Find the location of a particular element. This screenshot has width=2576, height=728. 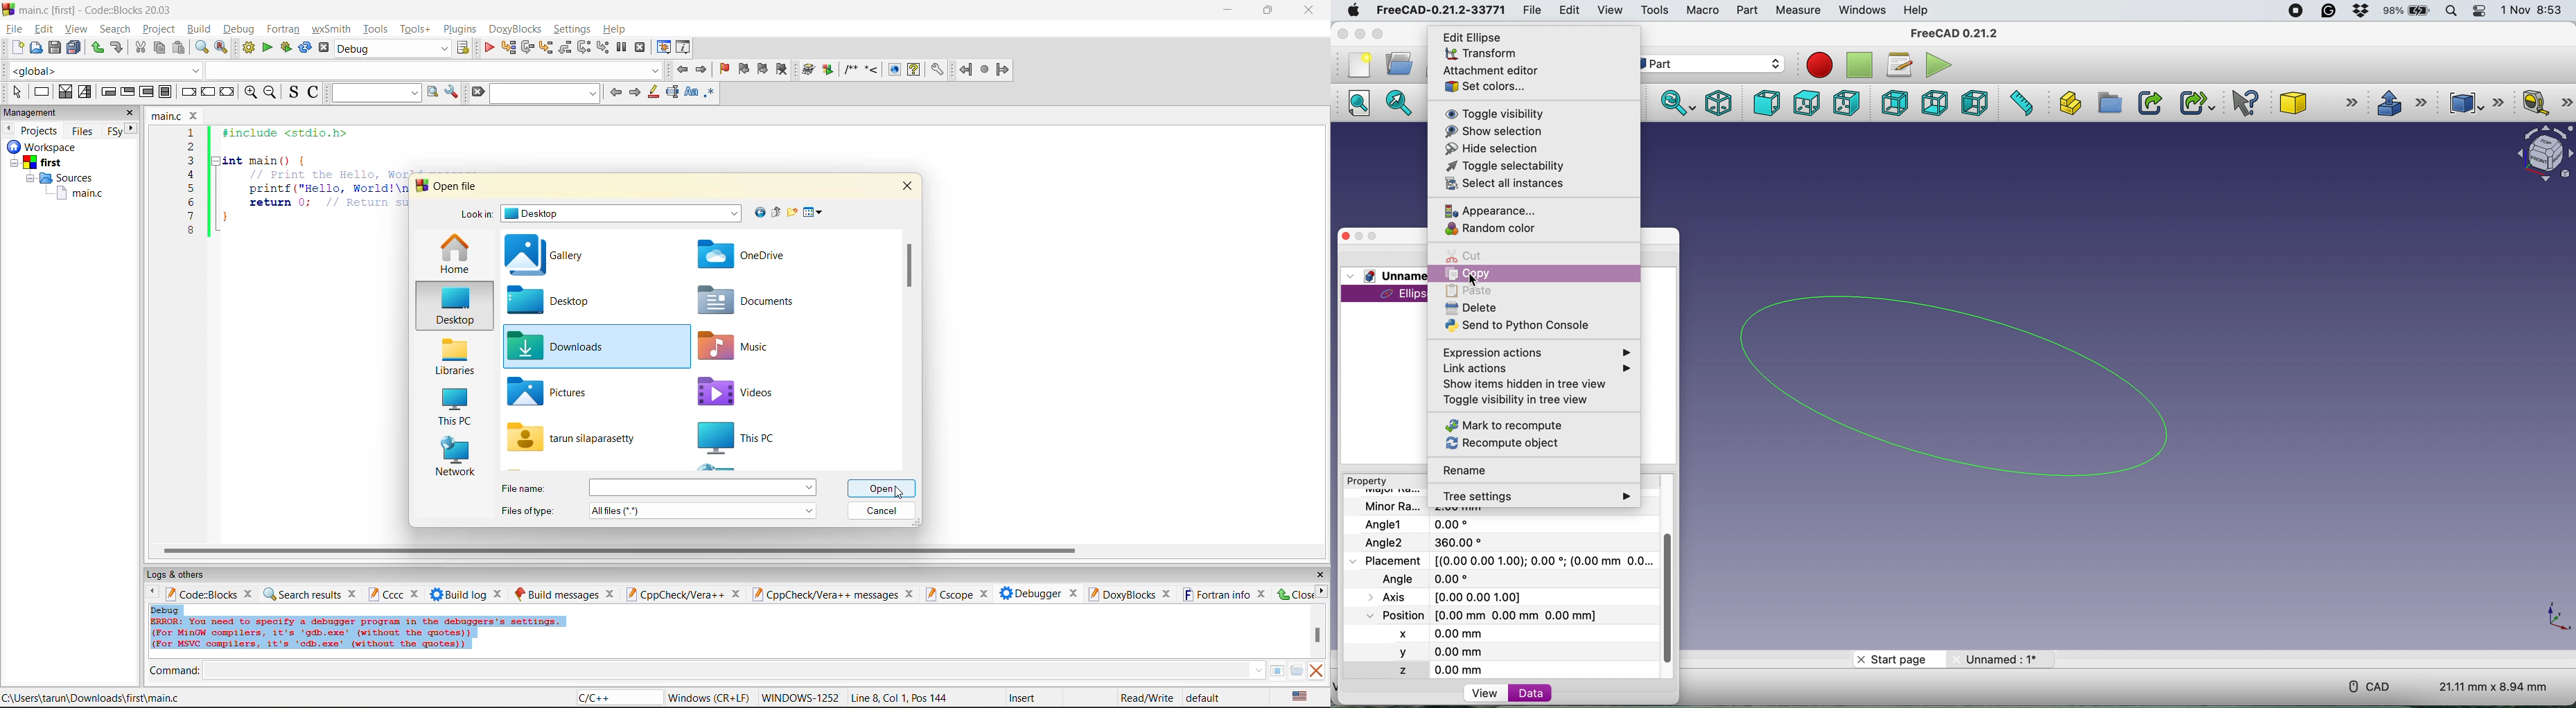

debug/continue is located at coordinates (489, 48).